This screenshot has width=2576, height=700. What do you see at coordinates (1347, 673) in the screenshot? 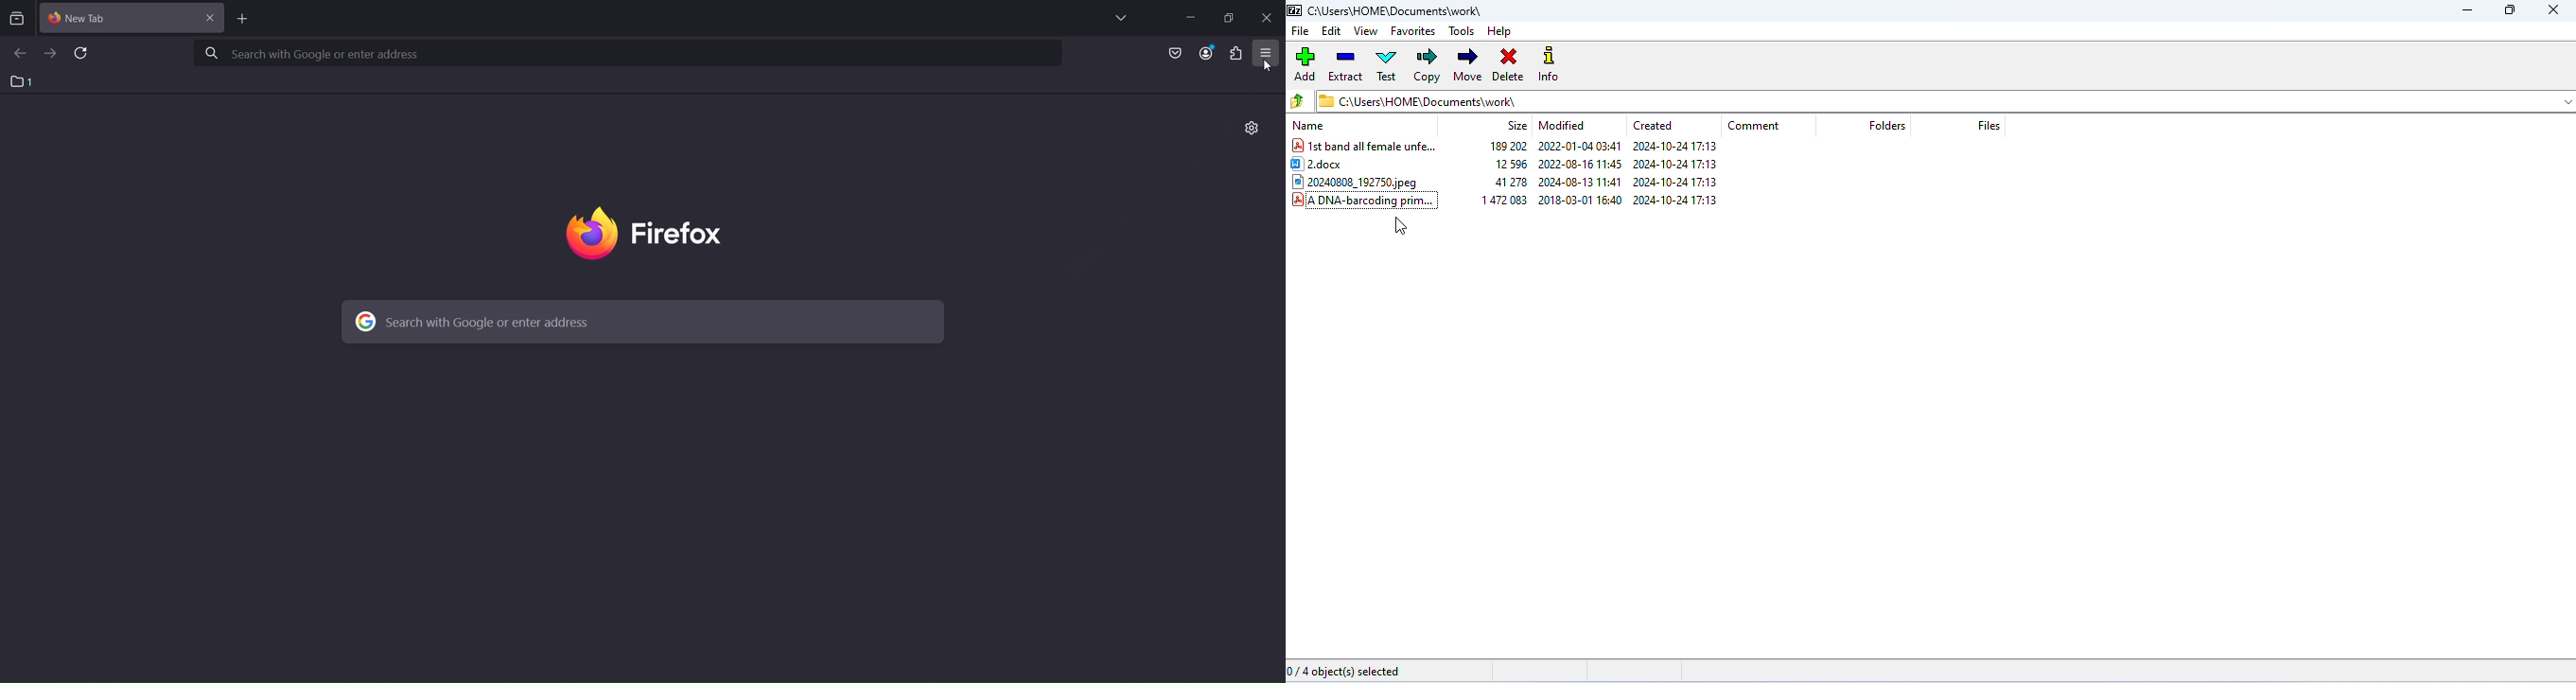
I see `0/4 object(s) selected` at bounding box center [1347, 673].